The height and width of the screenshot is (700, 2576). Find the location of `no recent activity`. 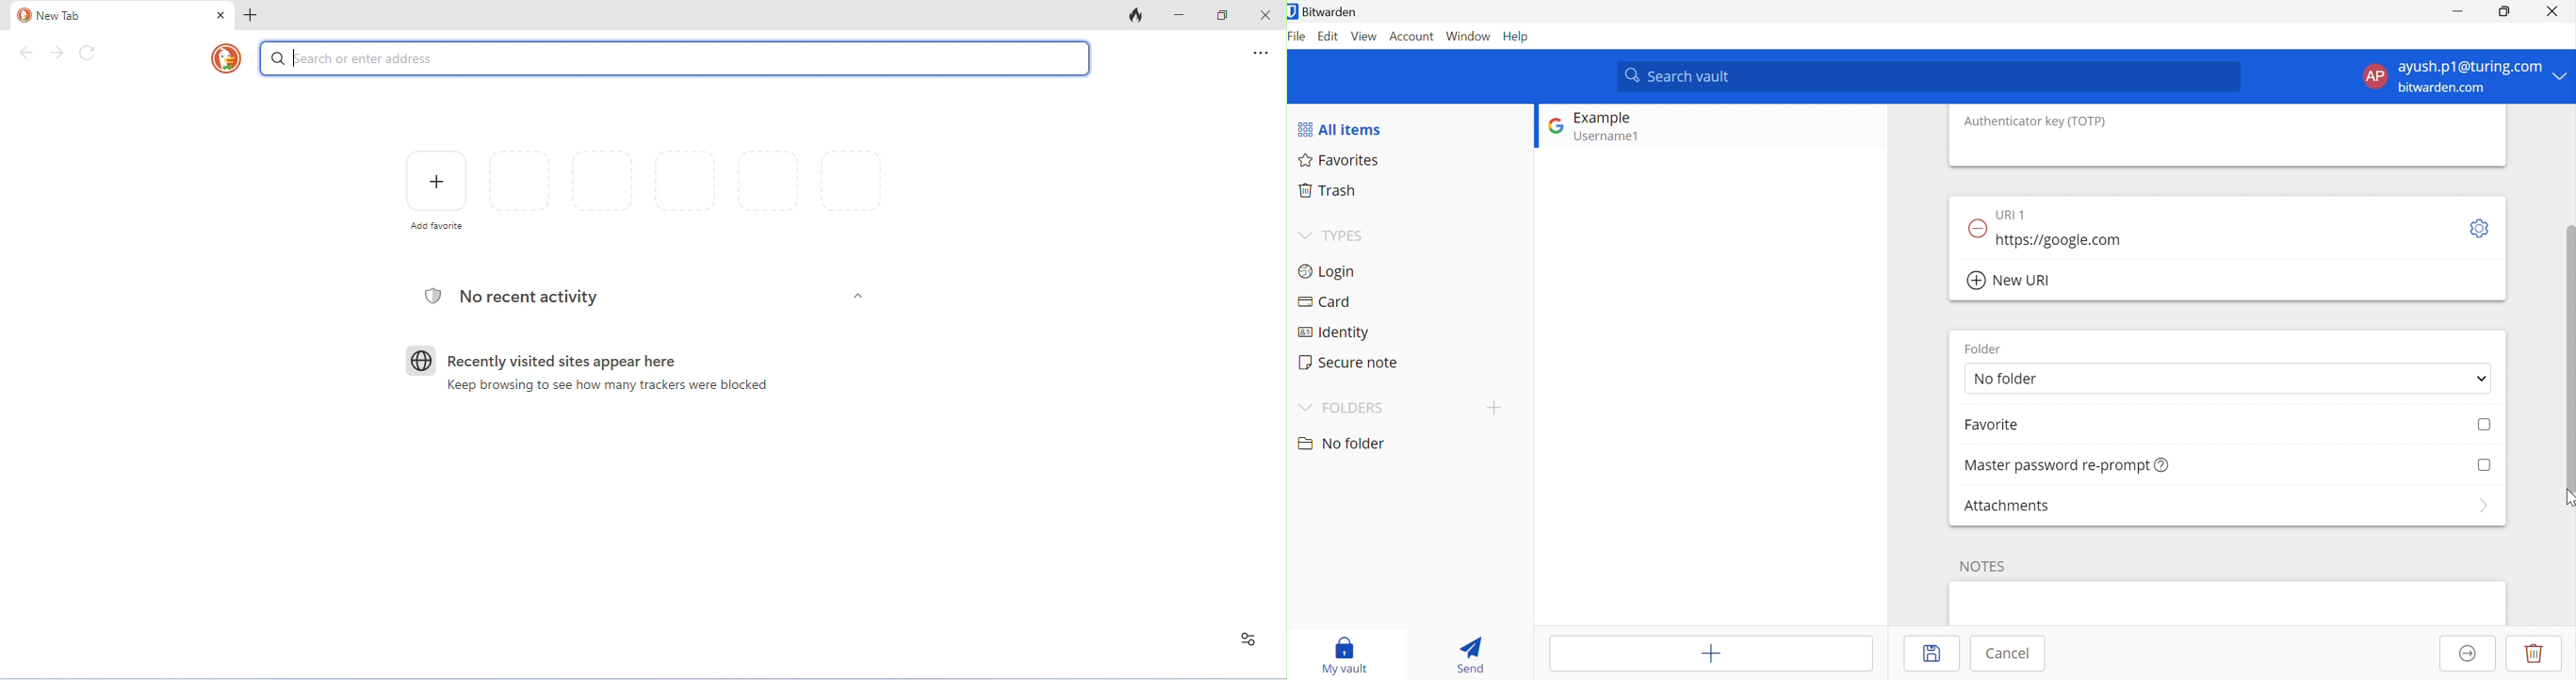

no recent activity is located at coordinates (530, 297).